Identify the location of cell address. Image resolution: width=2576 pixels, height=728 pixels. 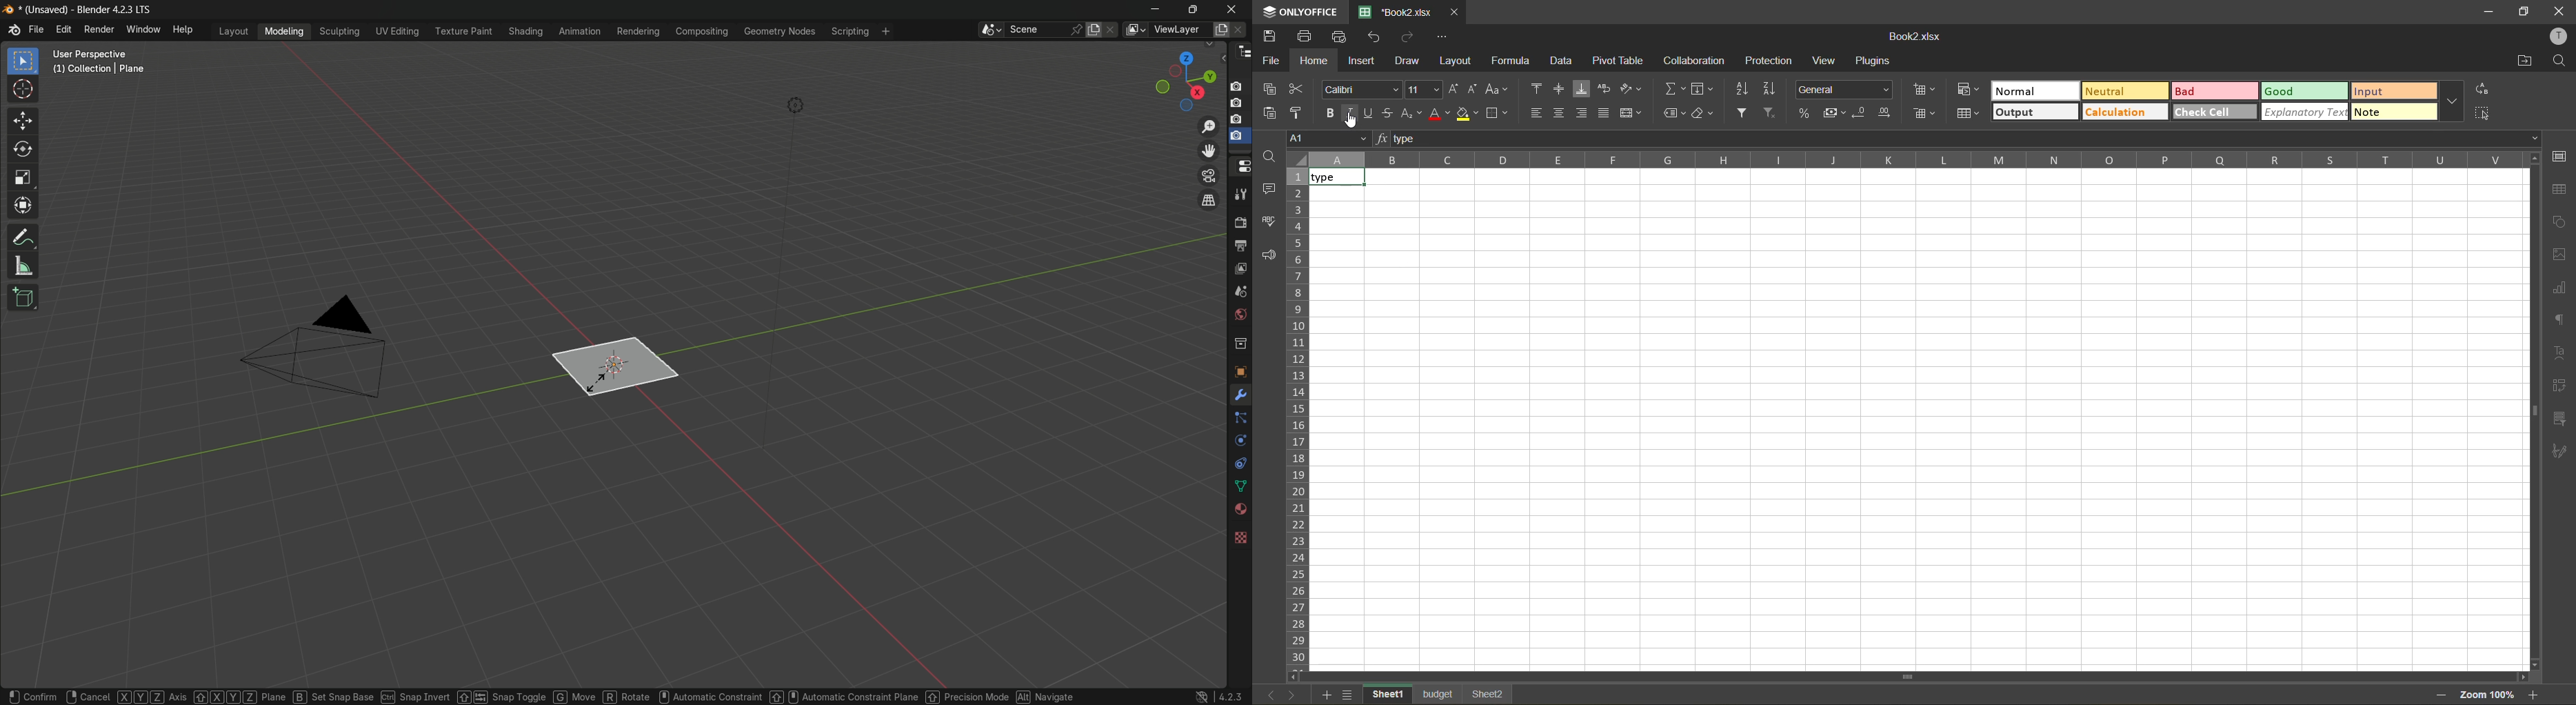
(1321, 139).